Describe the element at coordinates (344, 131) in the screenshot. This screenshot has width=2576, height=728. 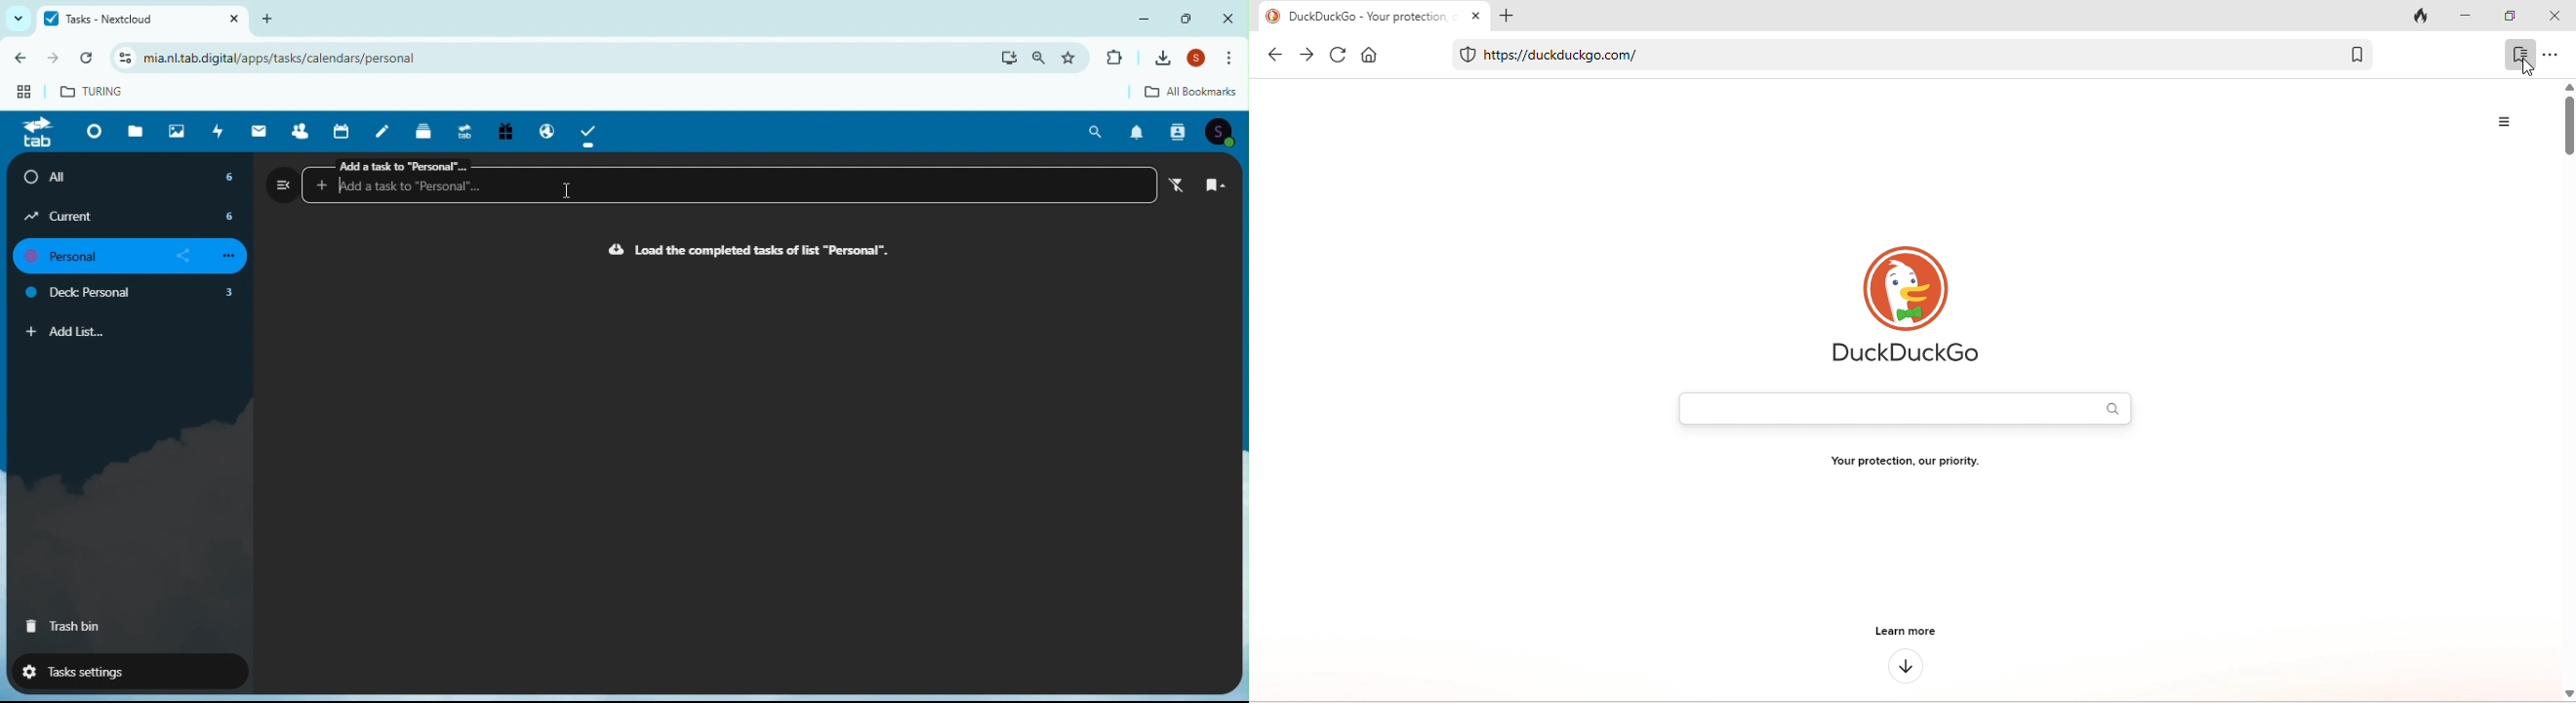
I see `Calendar` at that location.